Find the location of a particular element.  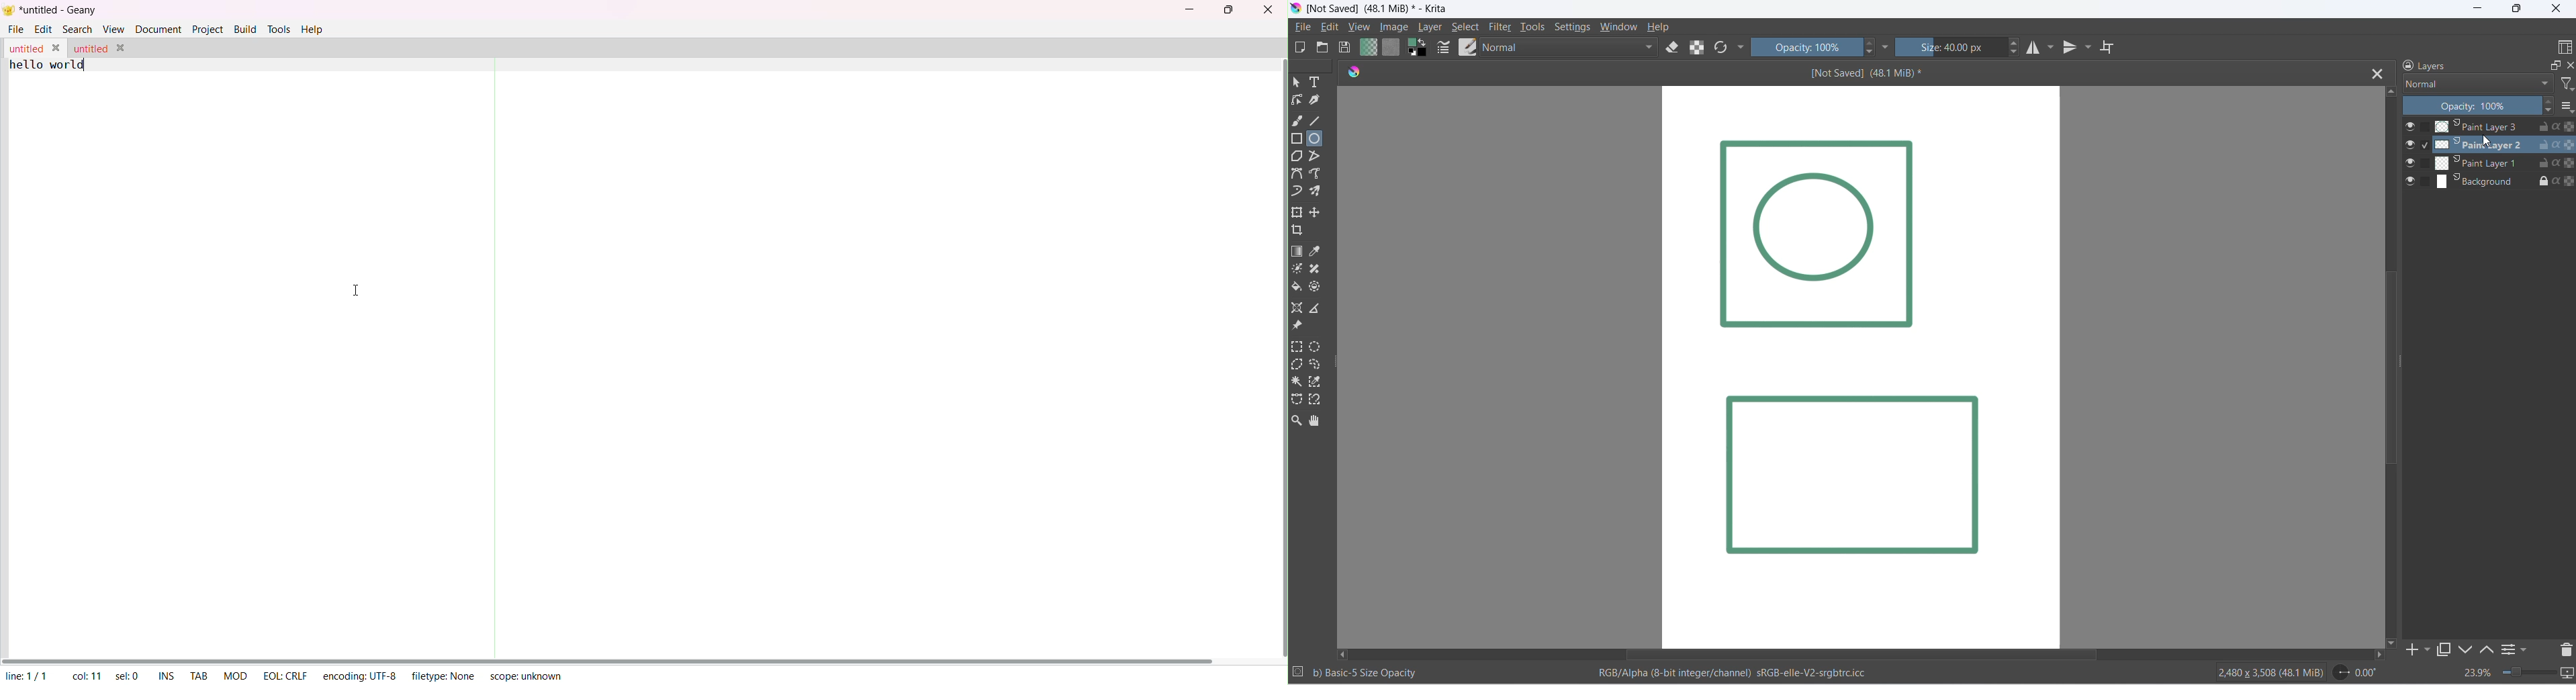

visibilty is located at coordinates (2409, 163).